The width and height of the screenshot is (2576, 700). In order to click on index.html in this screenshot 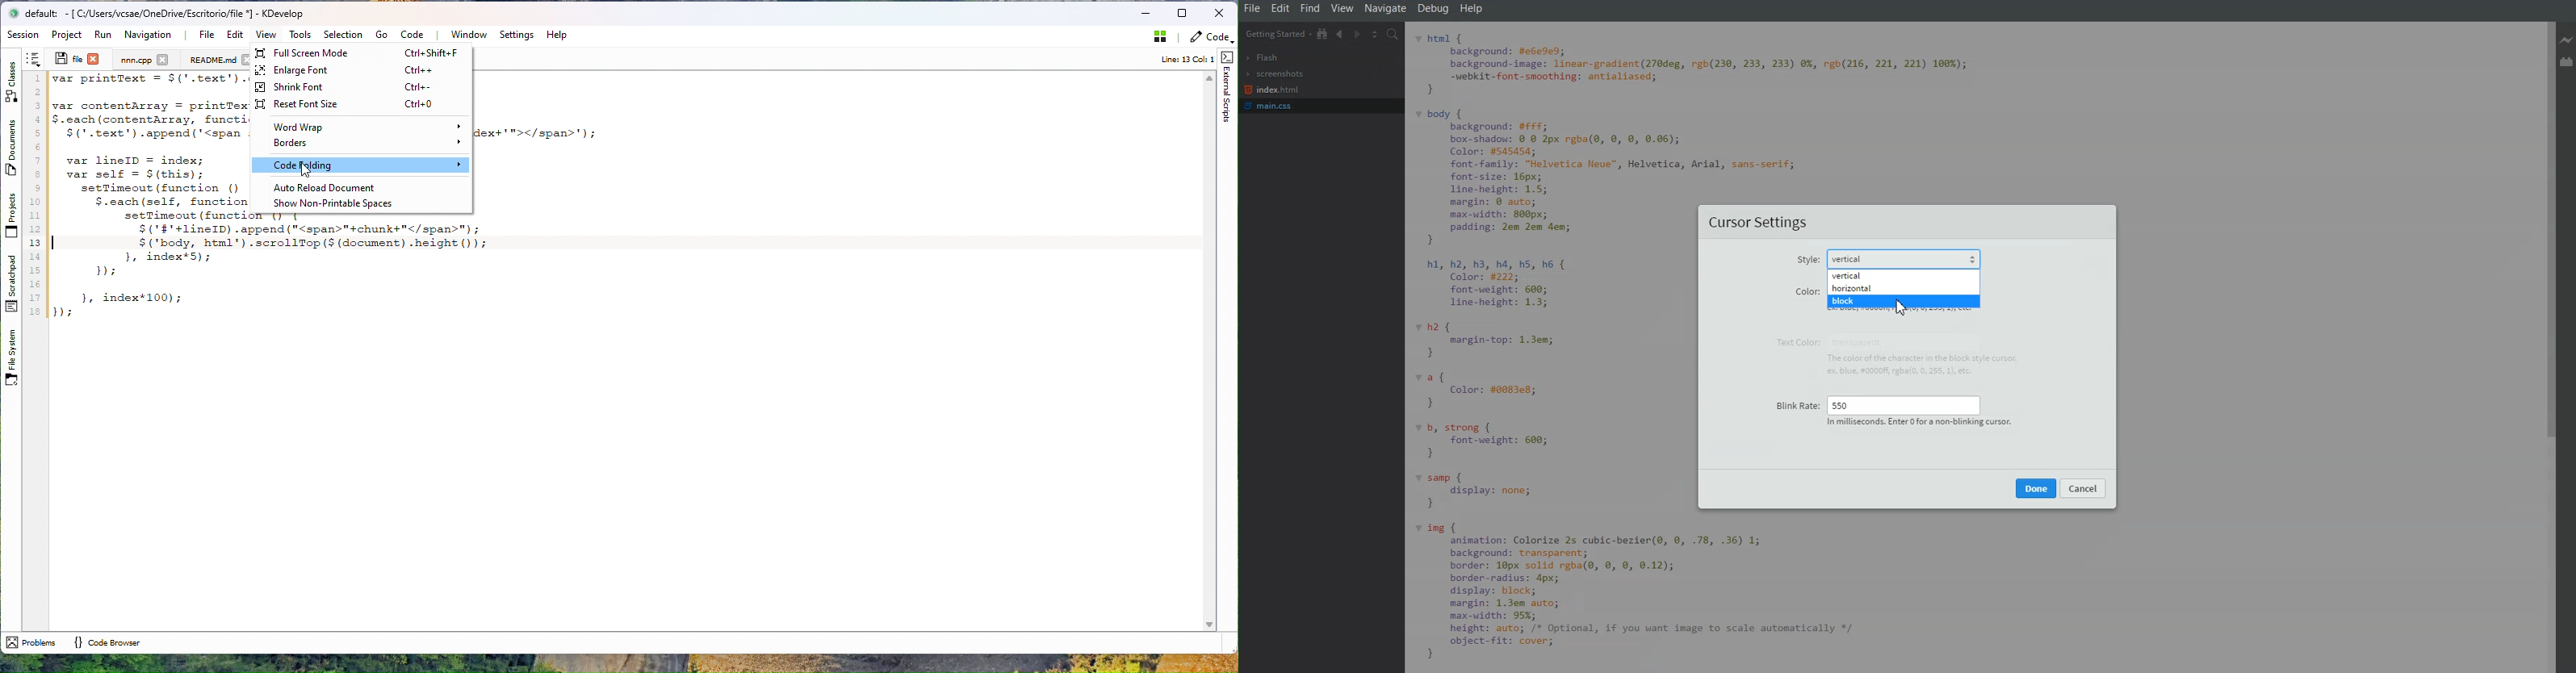, I will do `click(1272, 90)`.